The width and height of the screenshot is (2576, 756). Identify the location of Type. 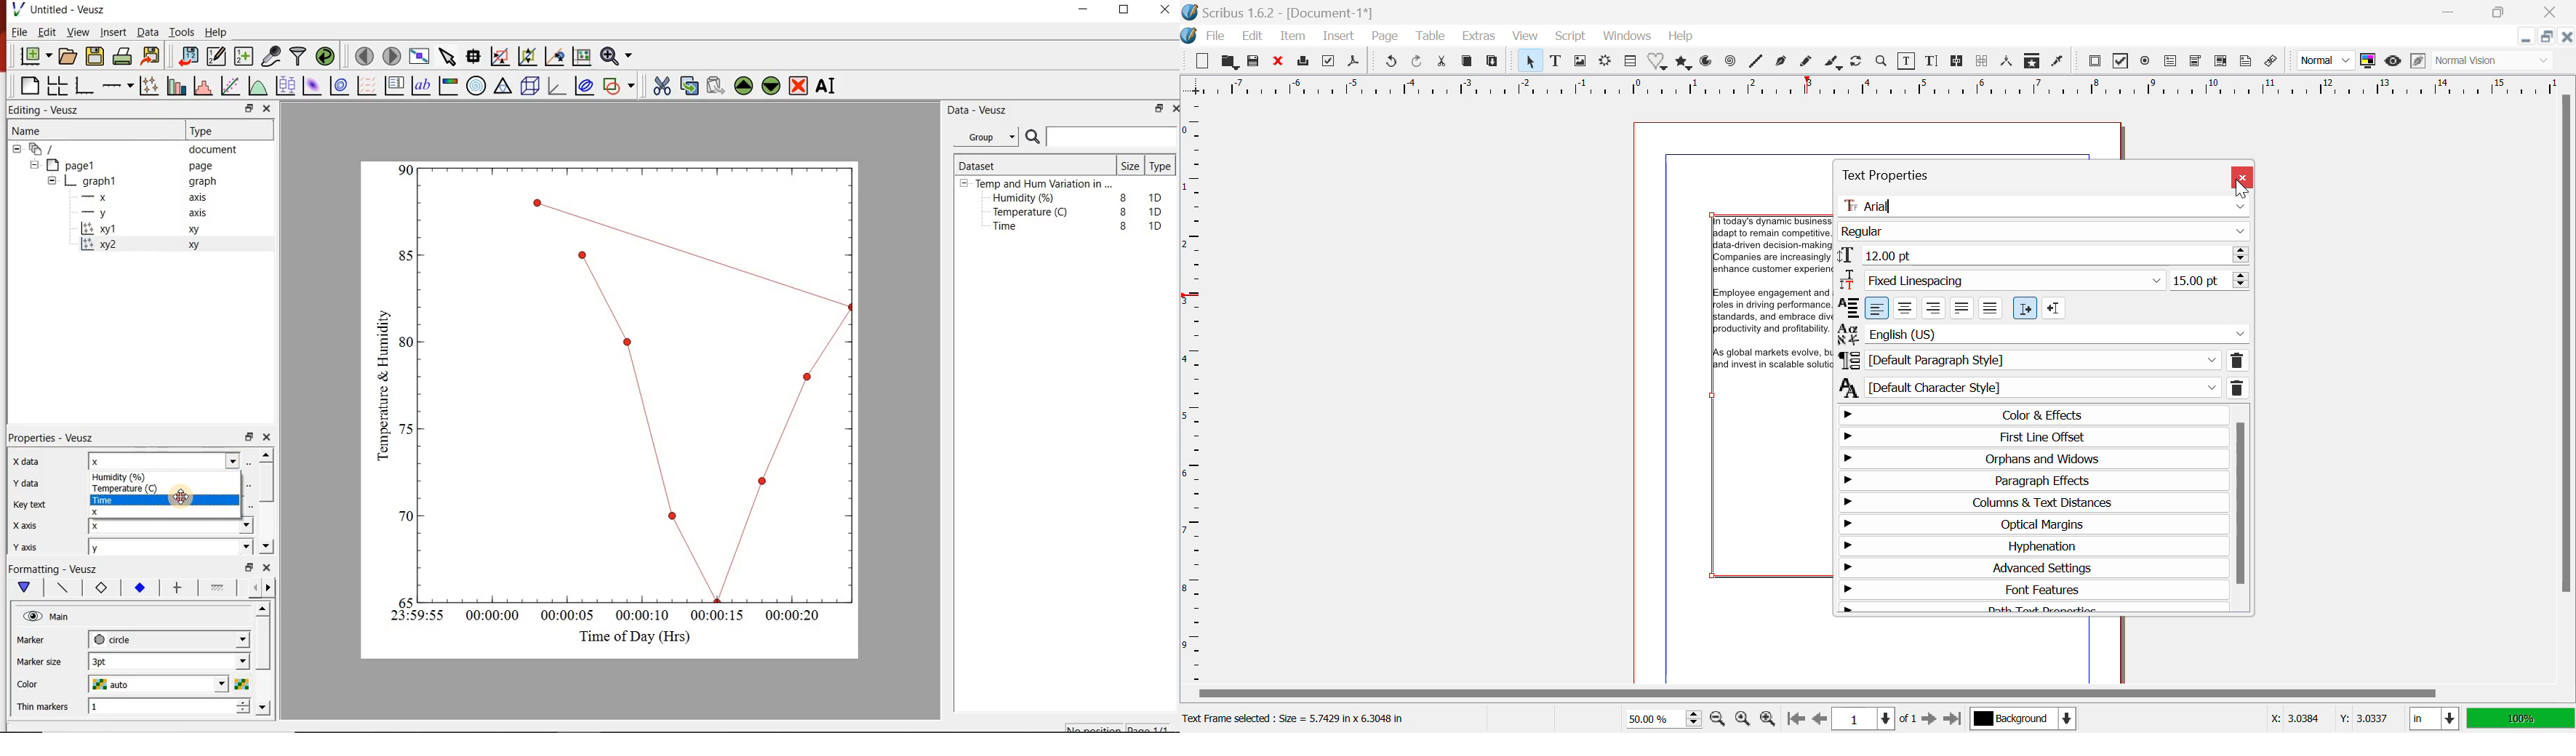
(1161, 167).